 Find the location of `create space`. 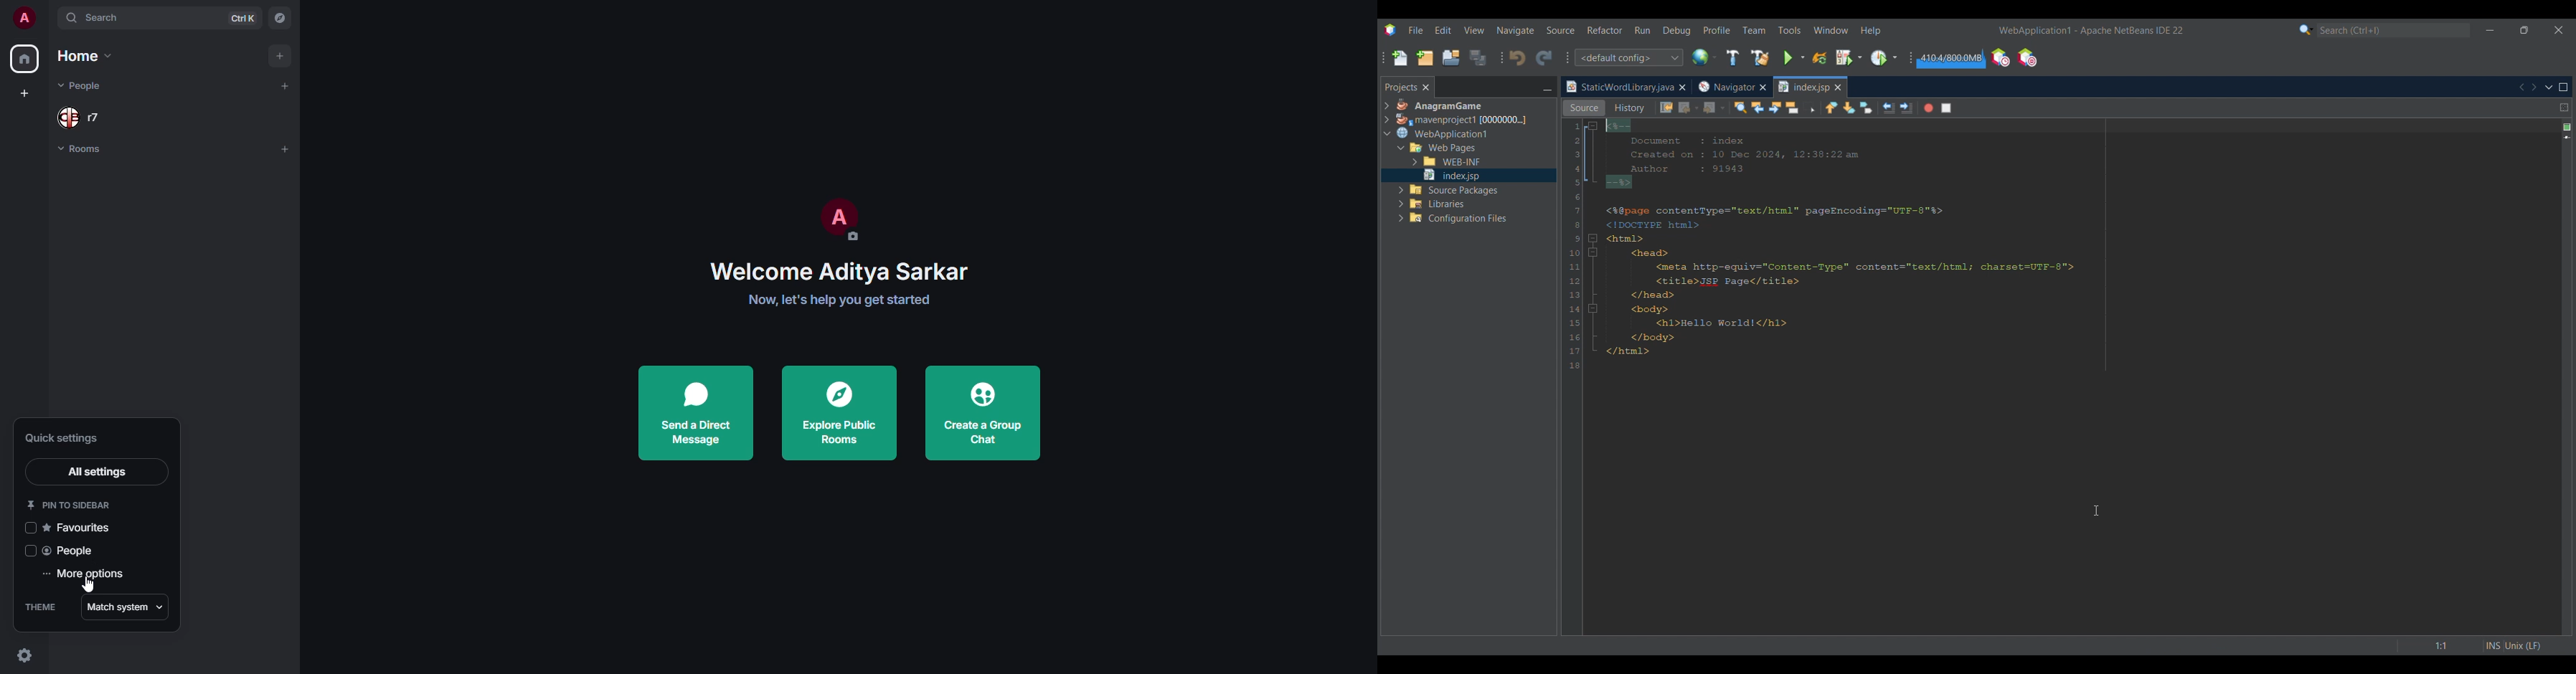

create space is located at coordinates (28, 94).